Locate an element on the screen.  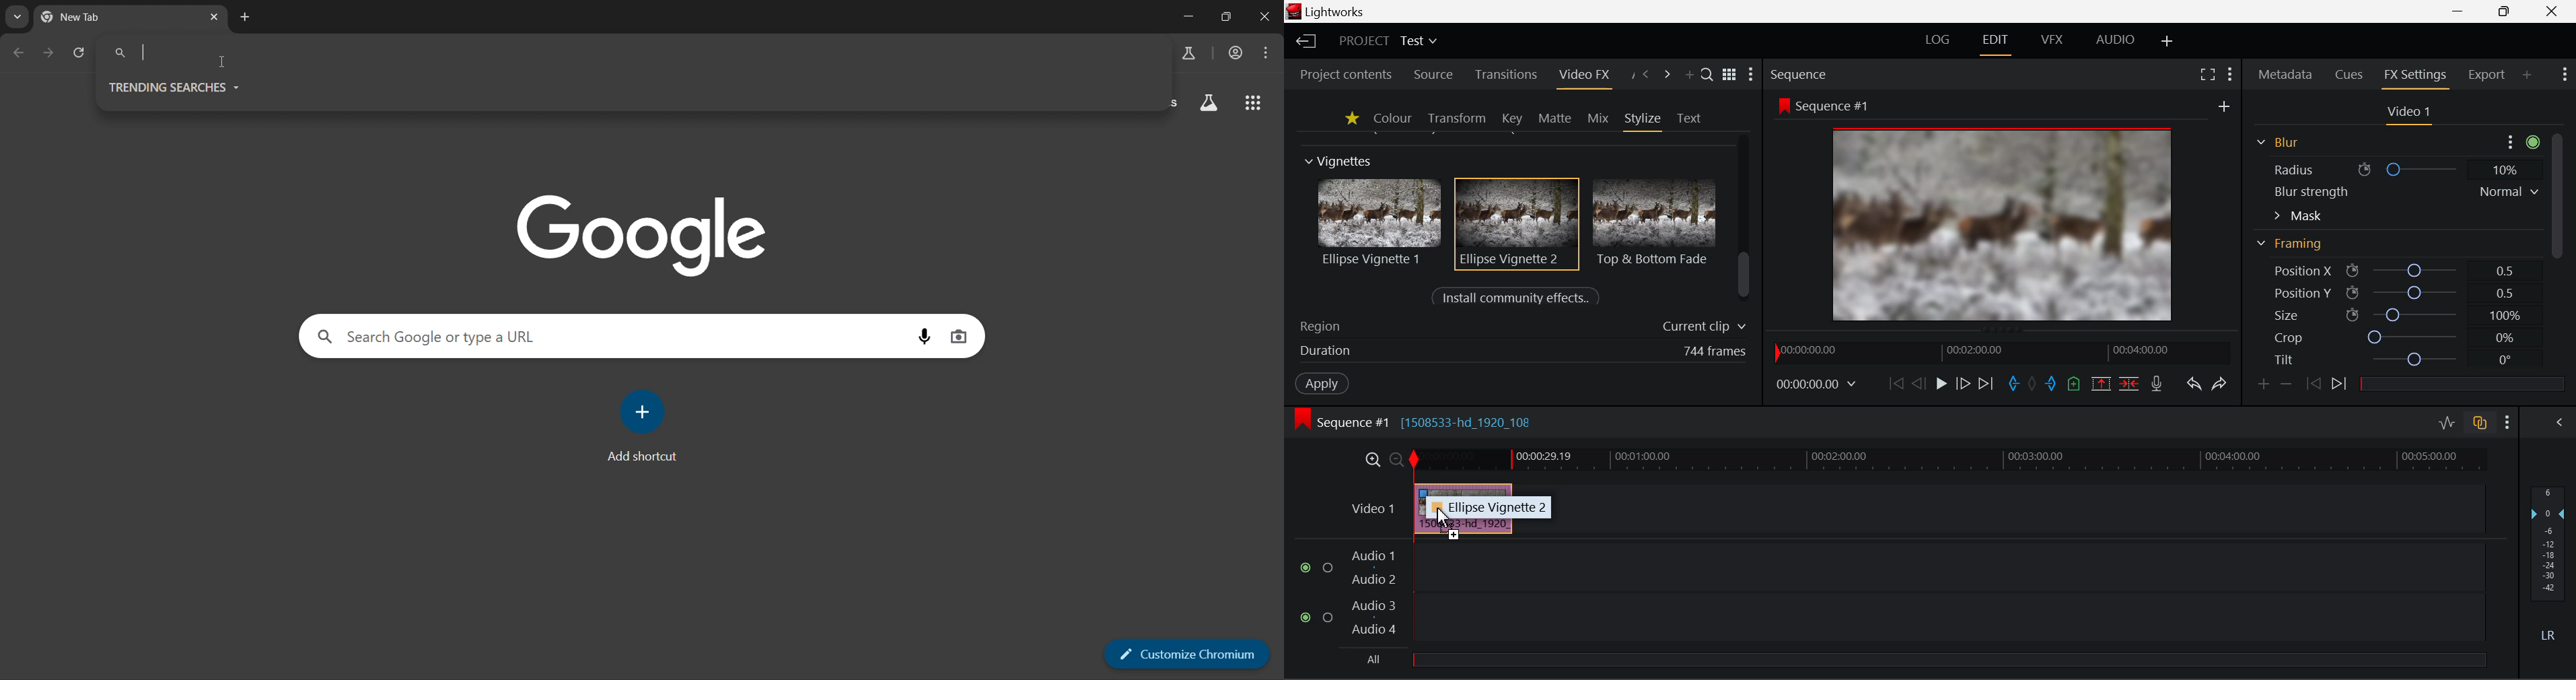
Add keyframe is located at coordinates (2262, 384).